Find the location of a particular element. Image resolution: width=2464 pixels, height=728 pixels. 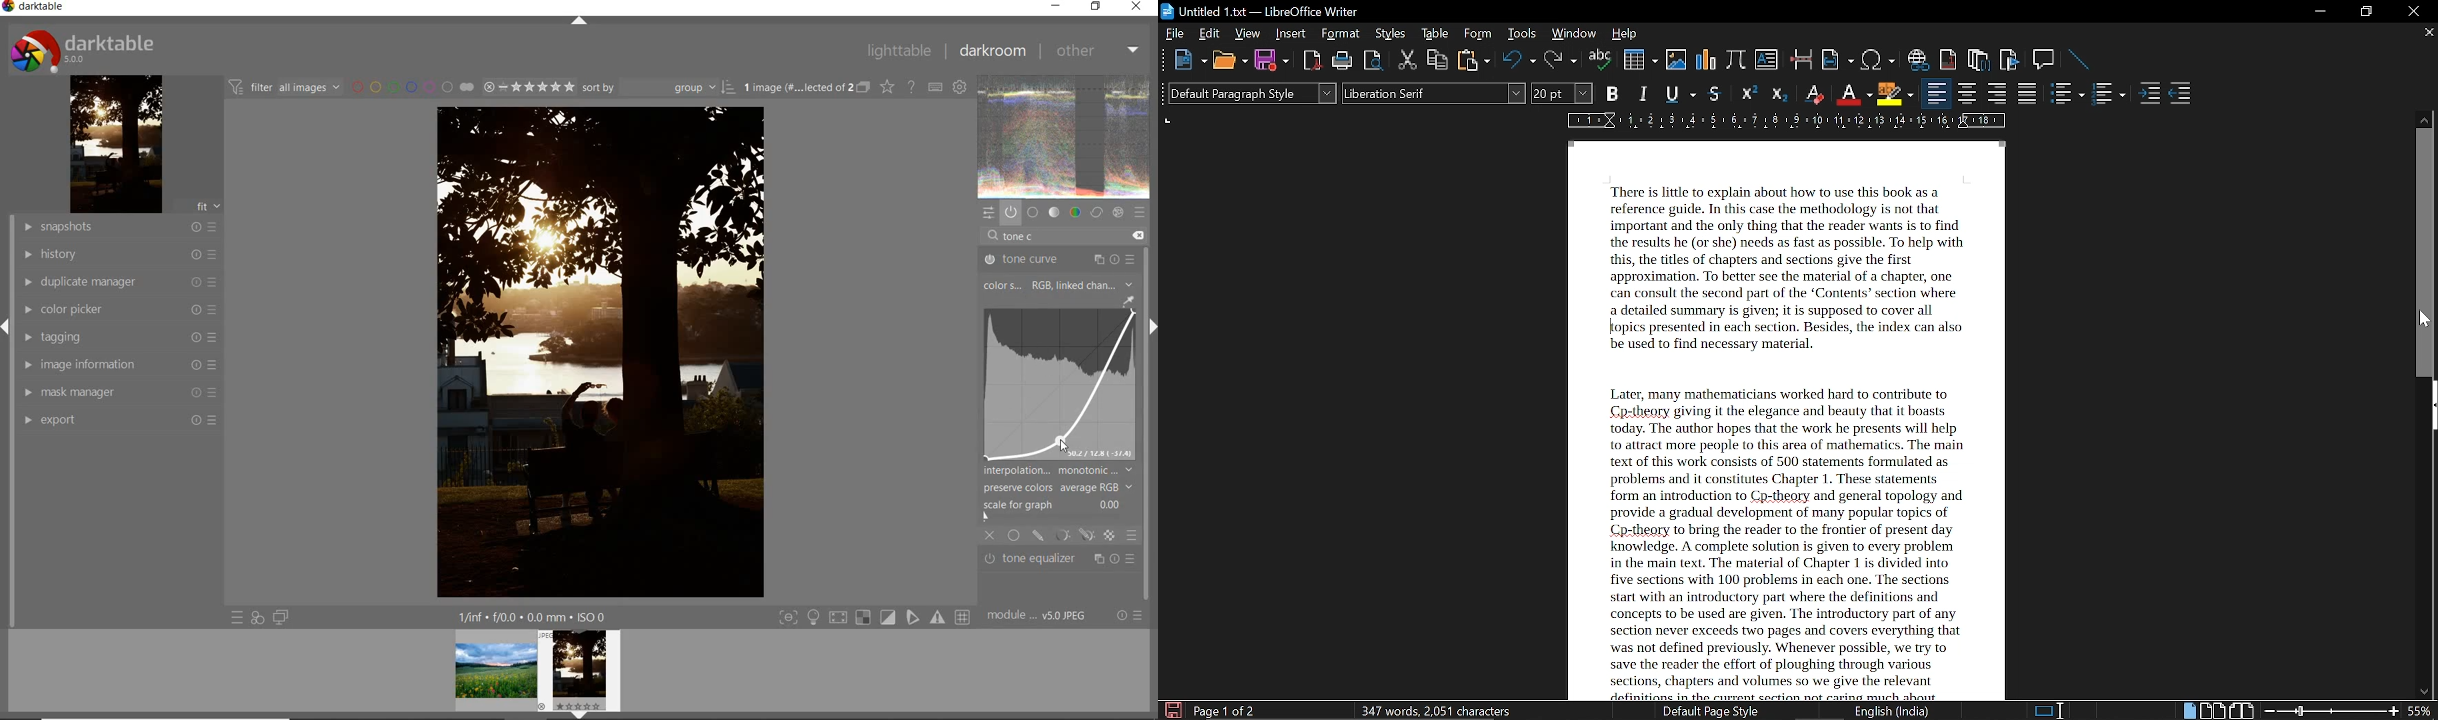

spelling is located at coordinates (1601, 61).